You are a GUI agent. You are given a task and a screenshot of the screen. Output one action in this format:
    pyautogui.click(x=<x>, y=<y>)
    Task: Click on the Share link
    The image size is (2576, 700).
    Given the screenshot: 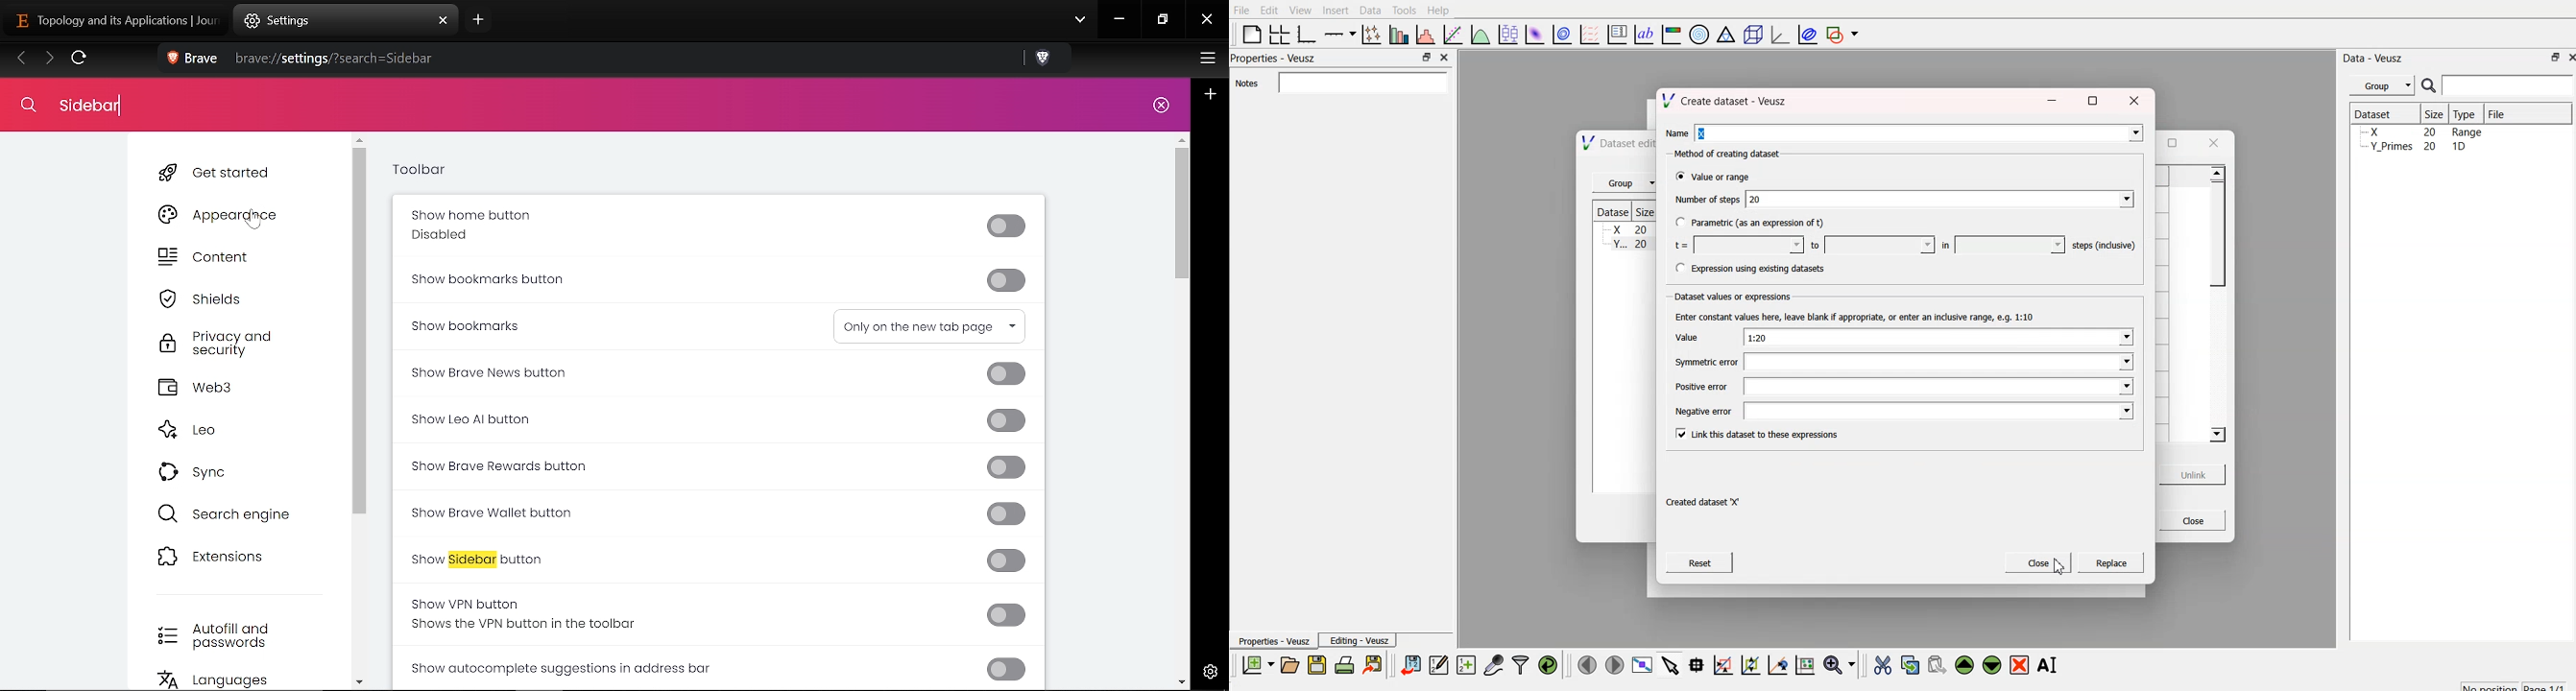 What is the action you would take?
    pyautogui.click(x=1008, y=60)
    